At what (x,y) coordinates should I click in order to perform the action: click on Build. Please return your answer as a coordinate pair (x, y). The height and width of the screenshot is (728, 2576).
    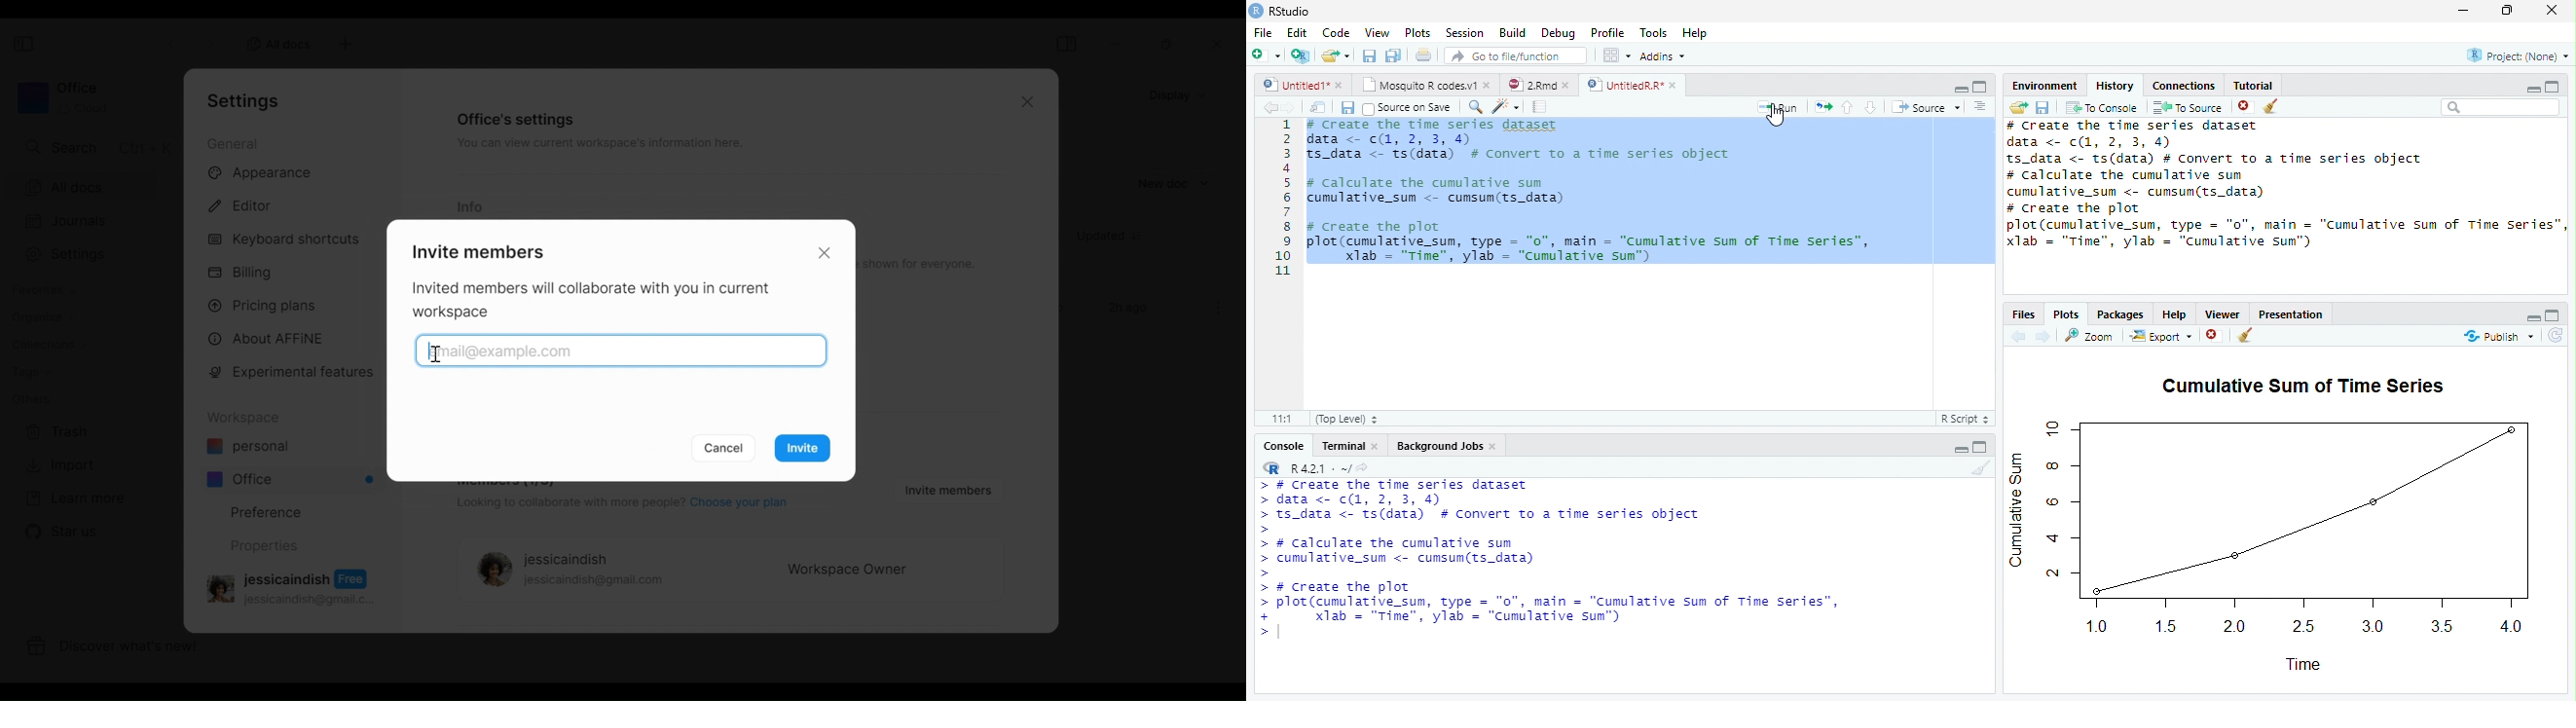
    Looking at the image, I should click on (1510, 34).